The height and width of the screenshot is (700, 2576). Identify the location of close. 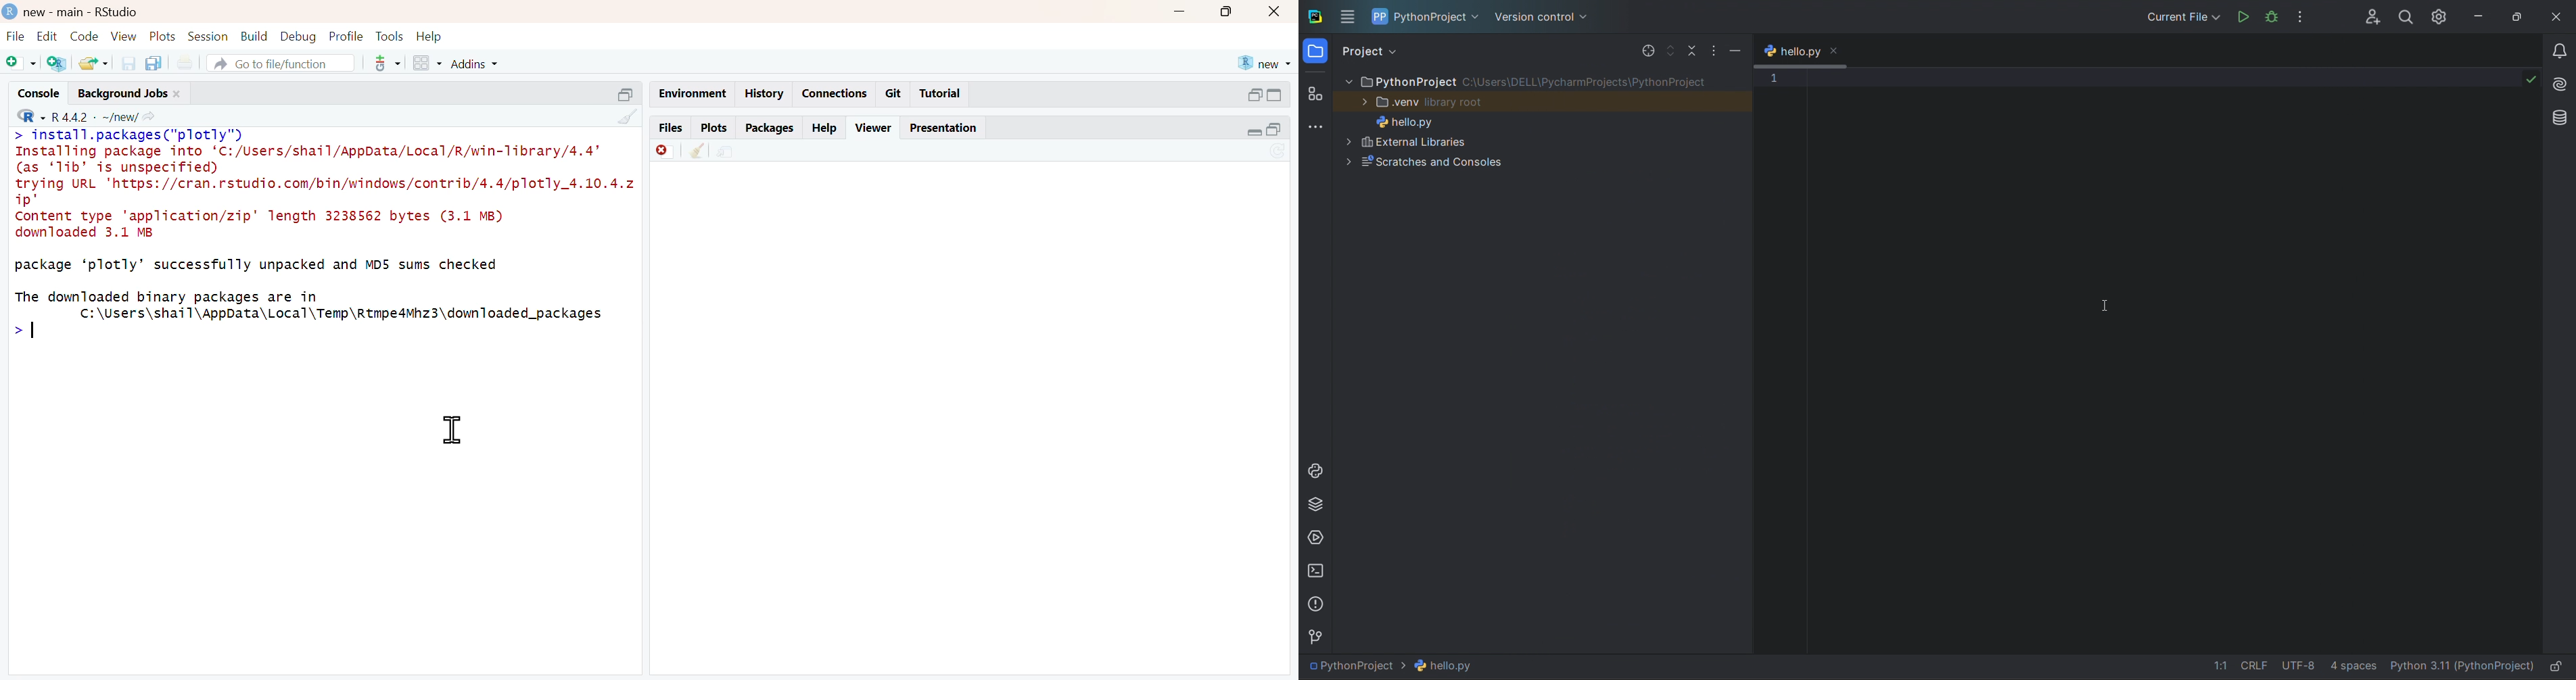
(181, 93).